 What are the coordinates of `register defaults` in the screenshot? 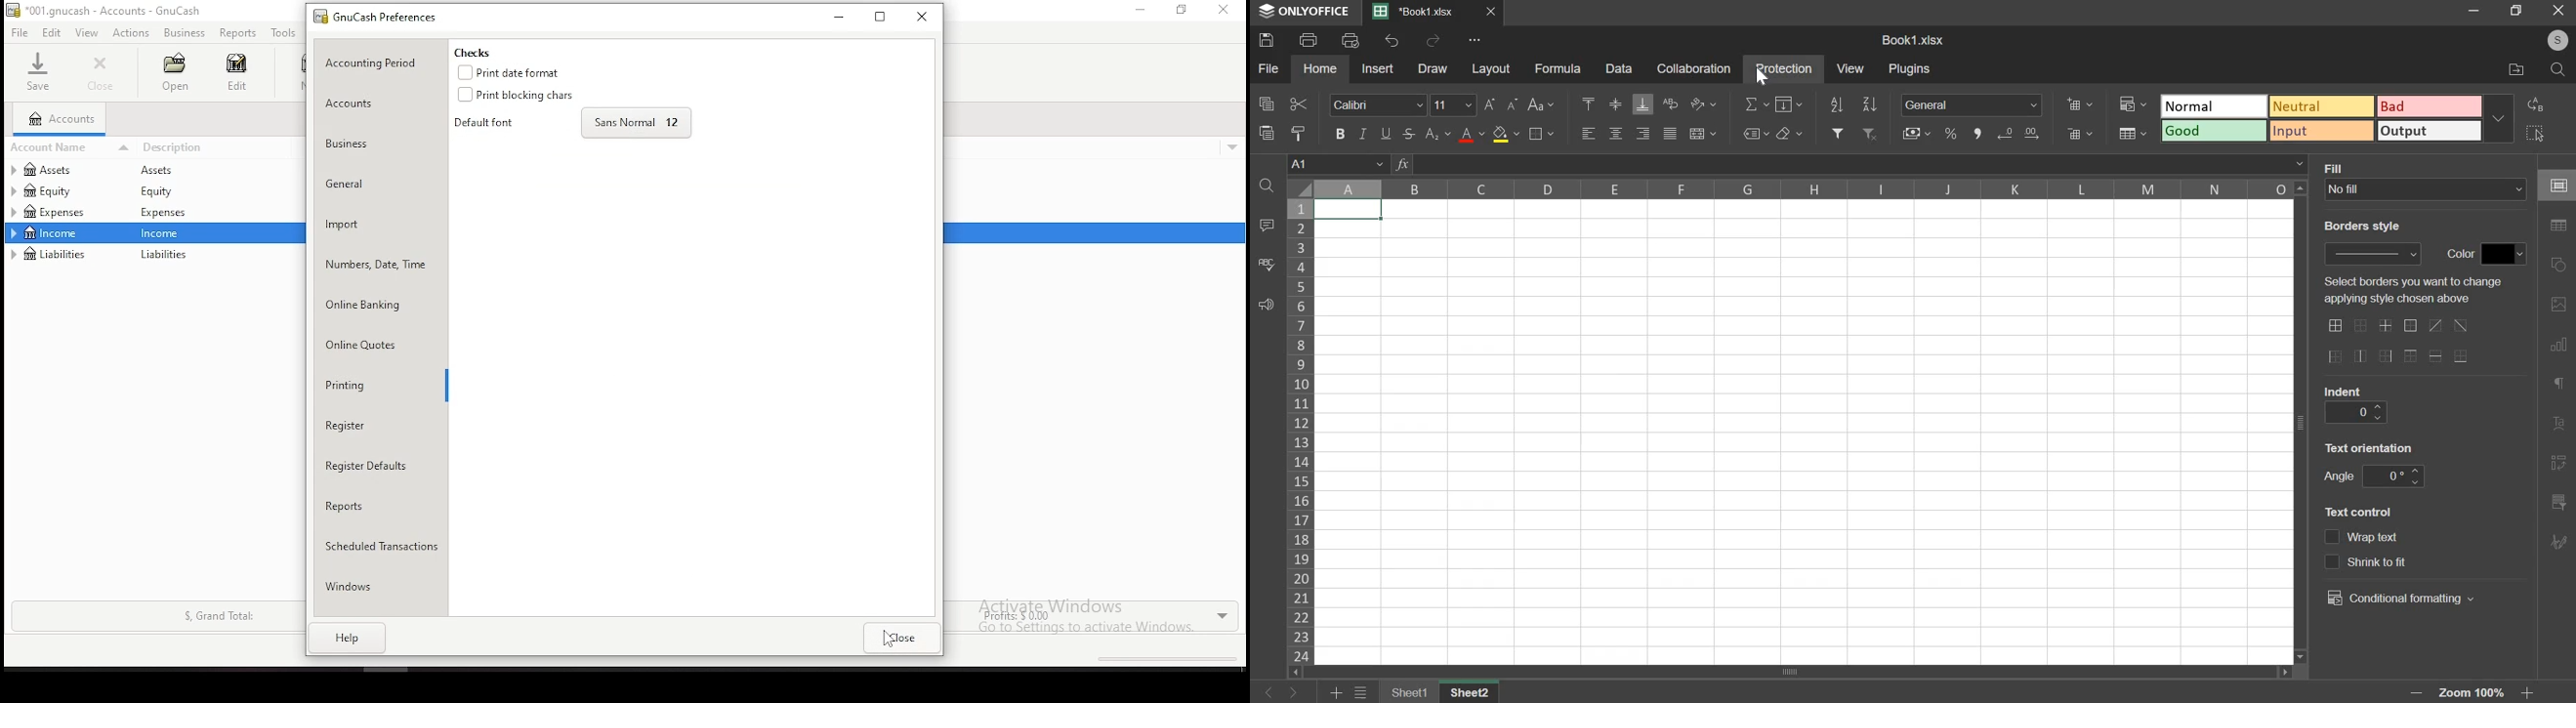 It's located at (366, 463).